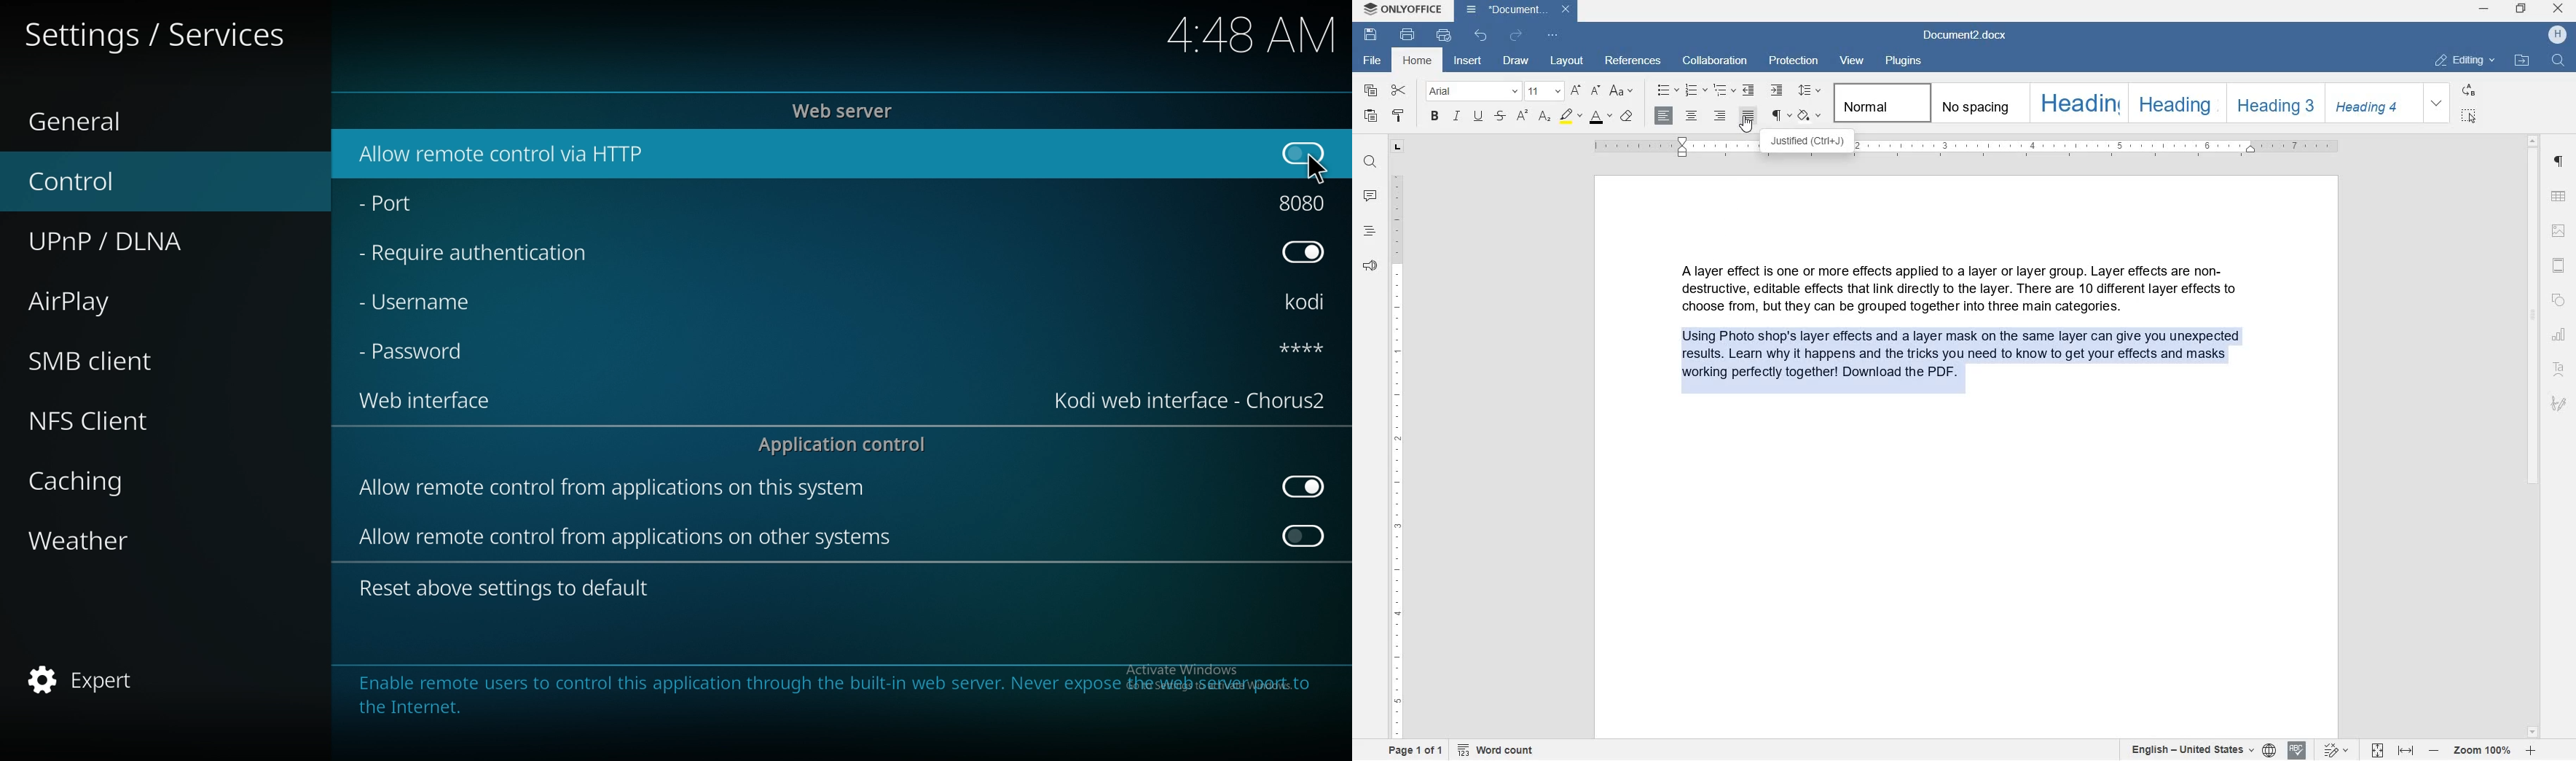  Describe the element at coordinates (169, 32) in the screenshot. I see `services` at that location.